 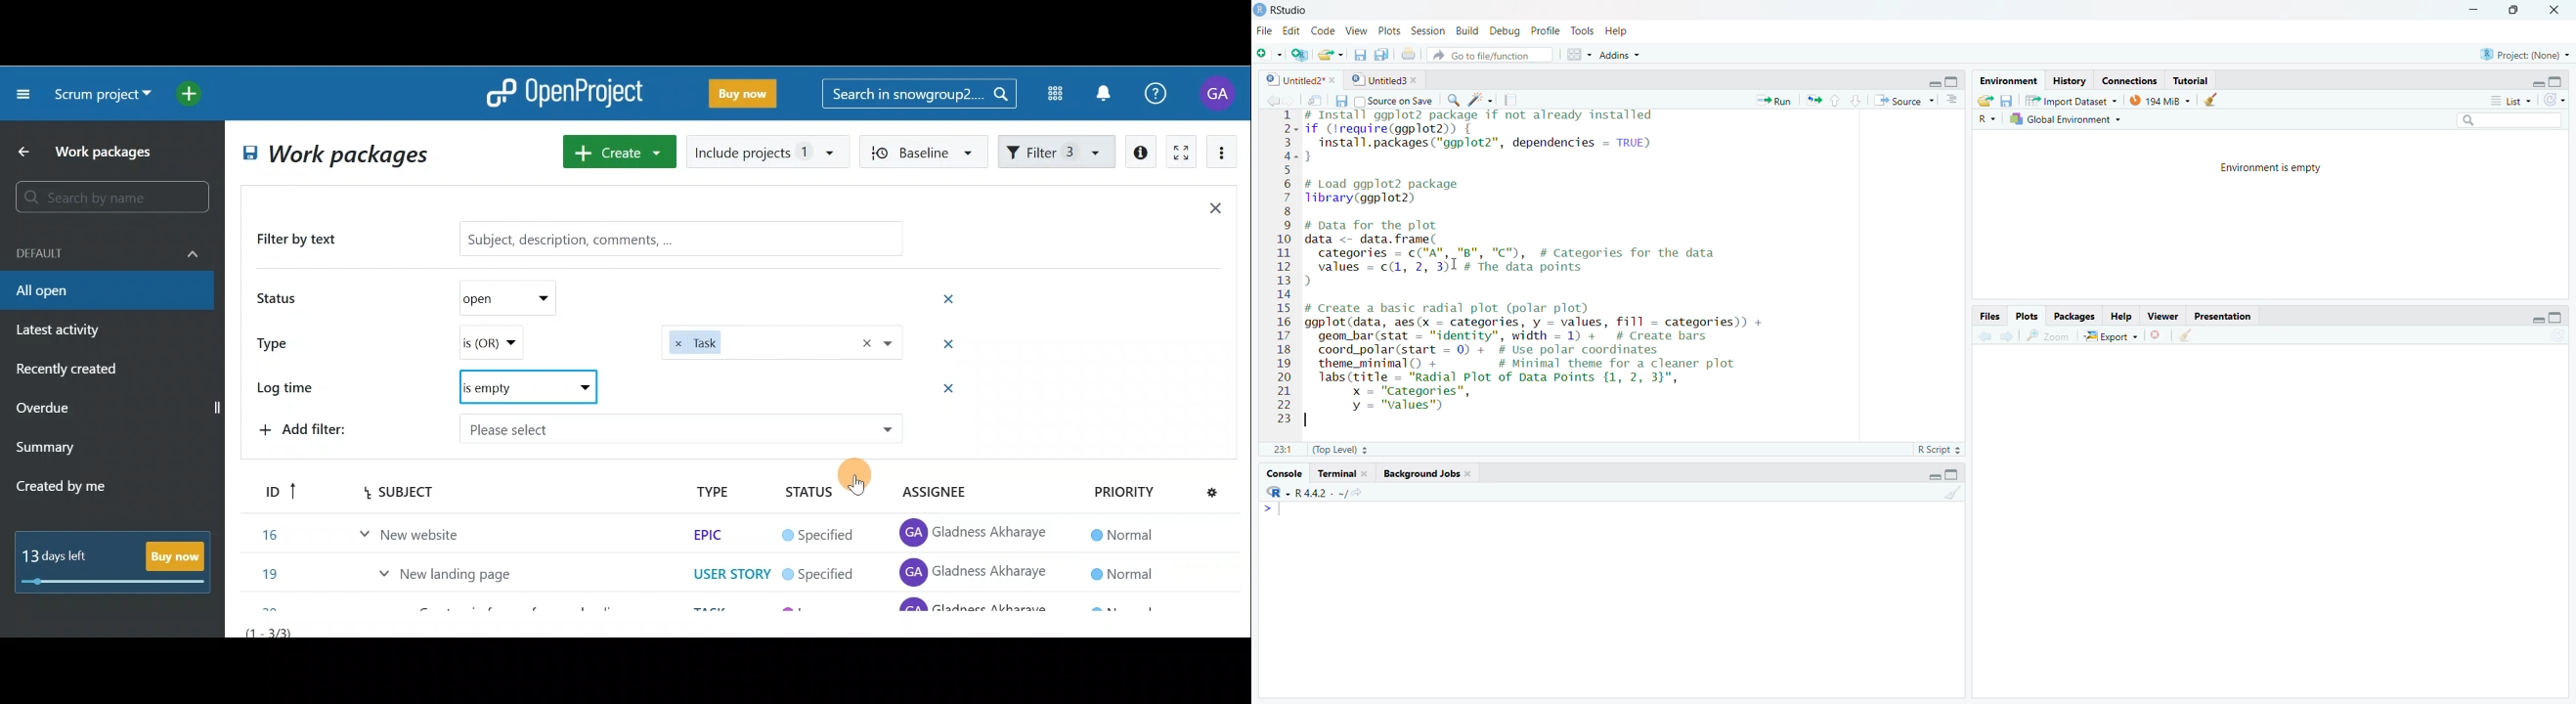 I want to click on Save workspace, so click(x=2010, y=99).